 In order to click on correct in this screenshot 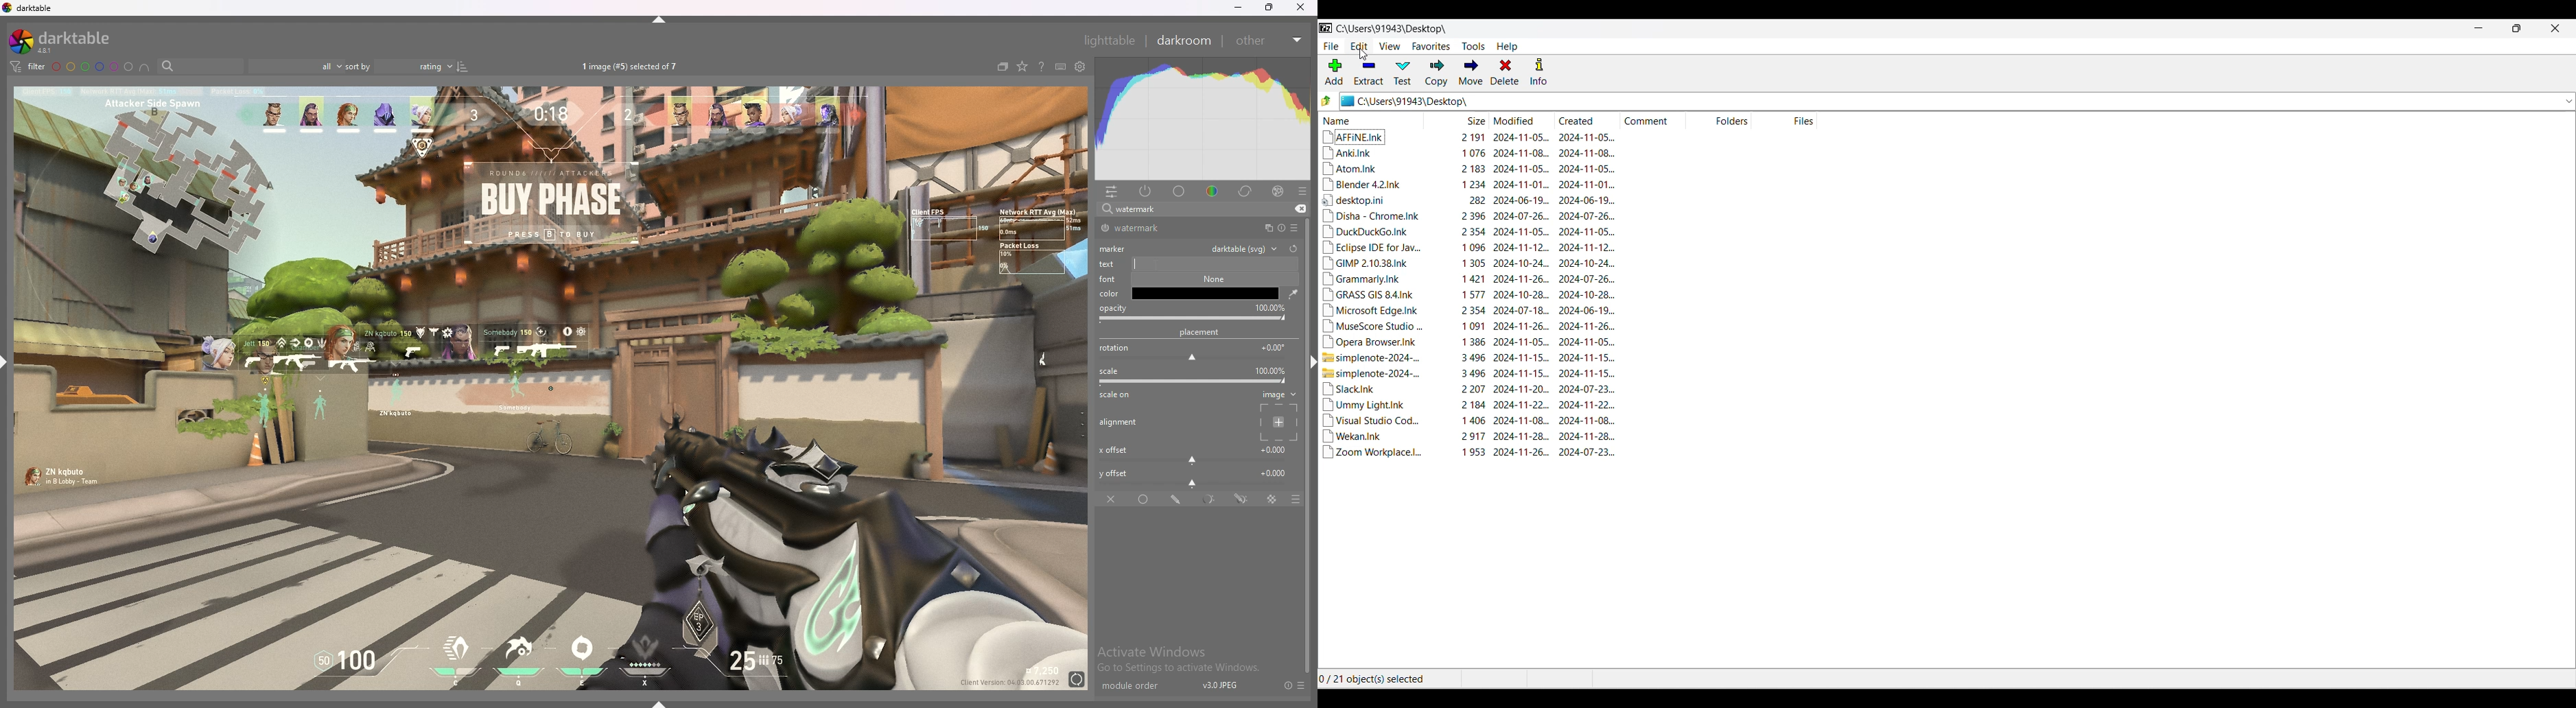, I will do `click(1246, 191)`.